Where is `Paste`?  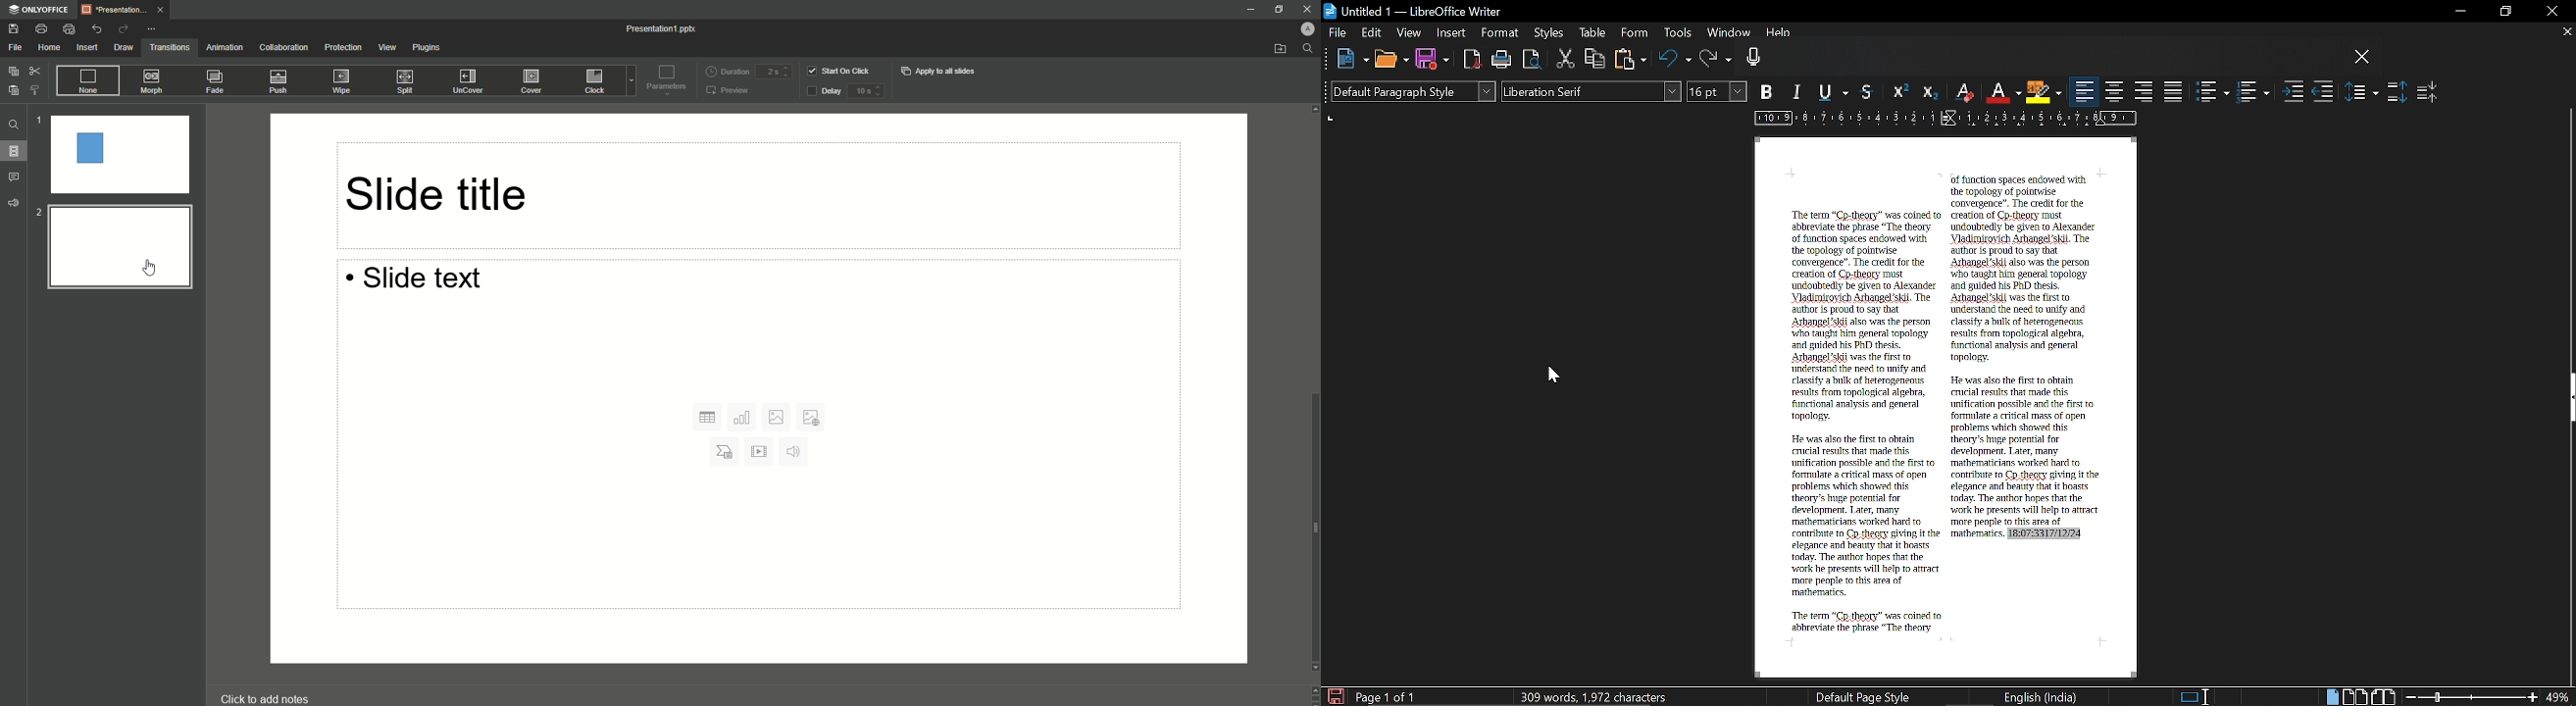 Paste is located at coordinates (13, 90).